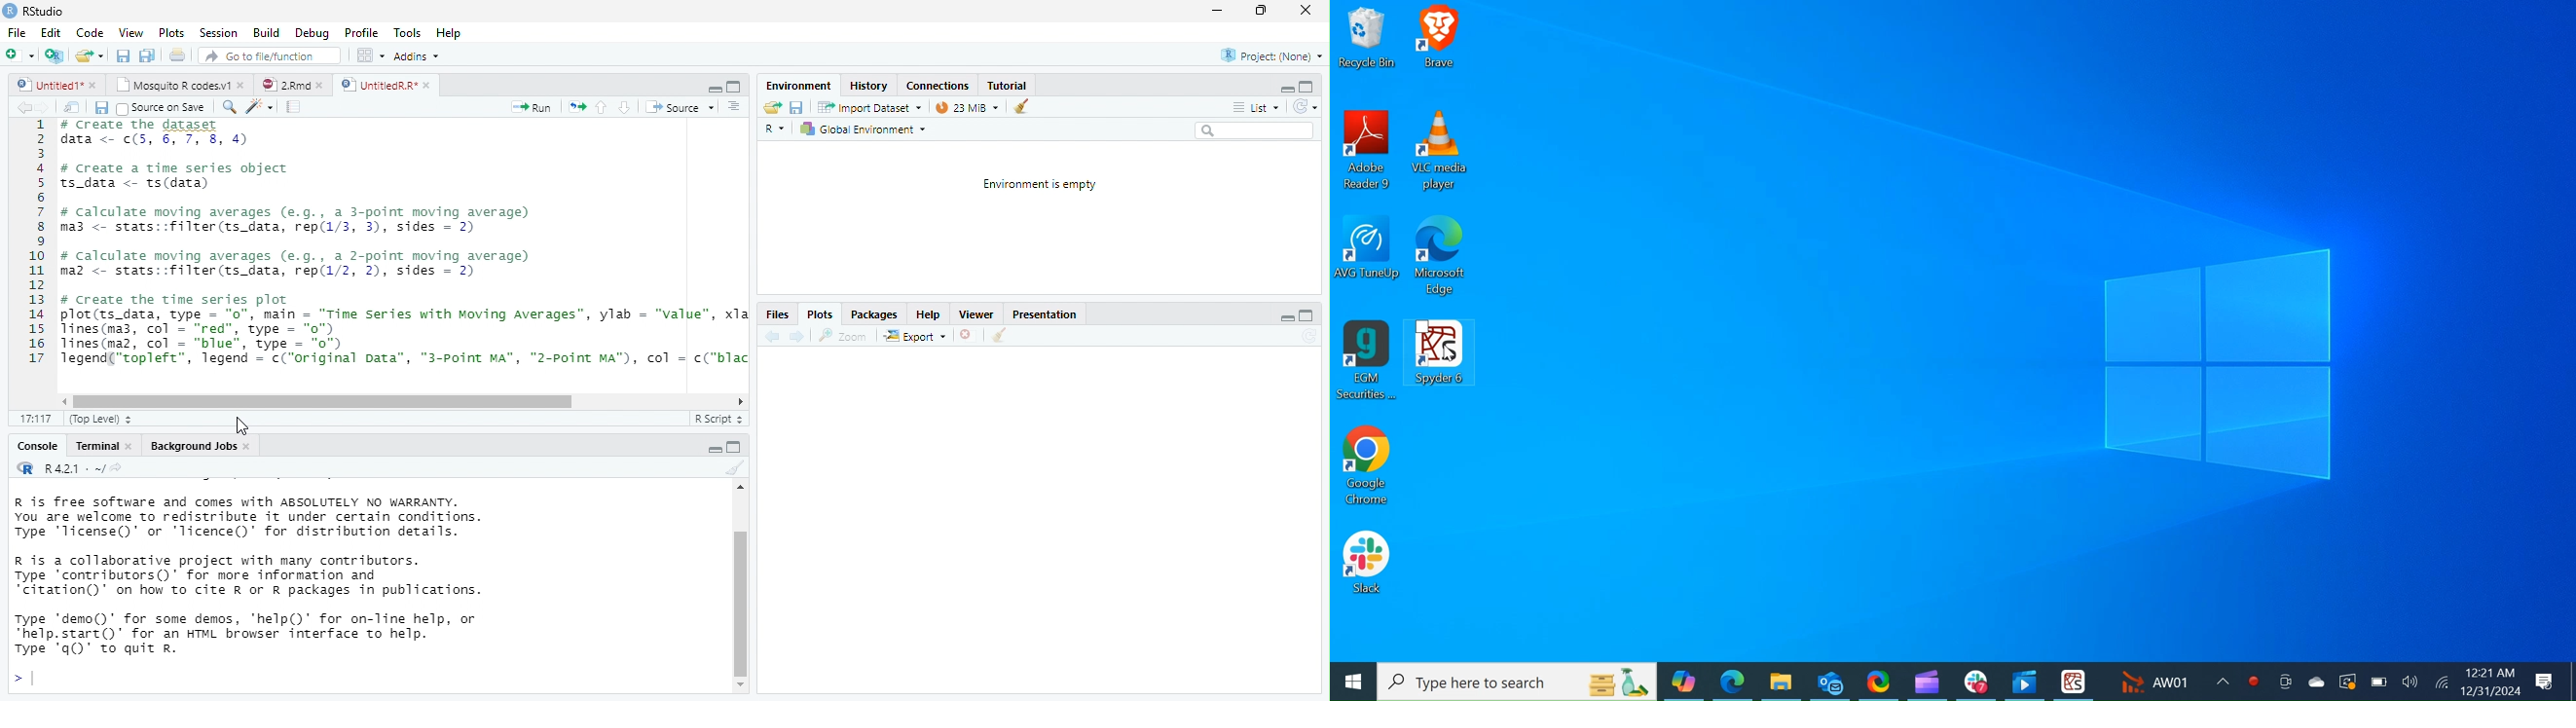 Image resolution: width=2576 pixels, height=728 pixels. What do you see at coordinates (1306, 107) in the screenshot?
I see `Refresh` at bounding box center [1306, 107].